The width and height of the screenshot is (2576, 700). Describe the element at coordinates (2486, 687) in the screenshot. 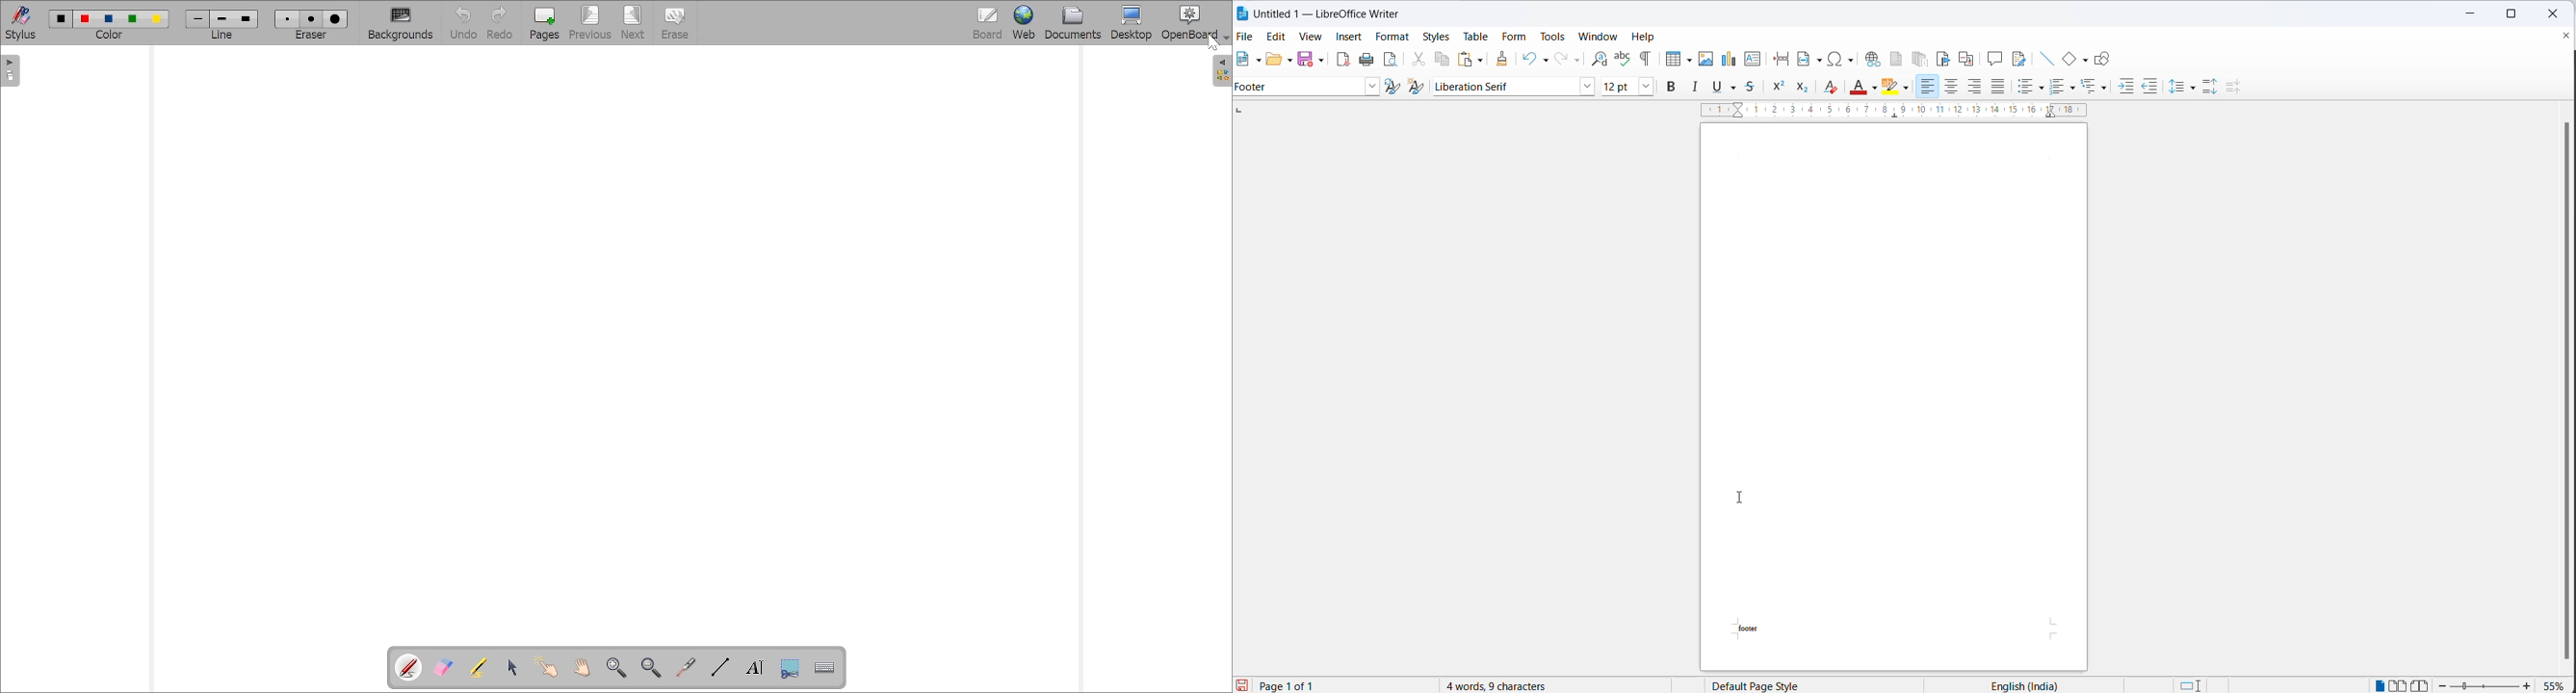

I see `zoom slider` at that location.